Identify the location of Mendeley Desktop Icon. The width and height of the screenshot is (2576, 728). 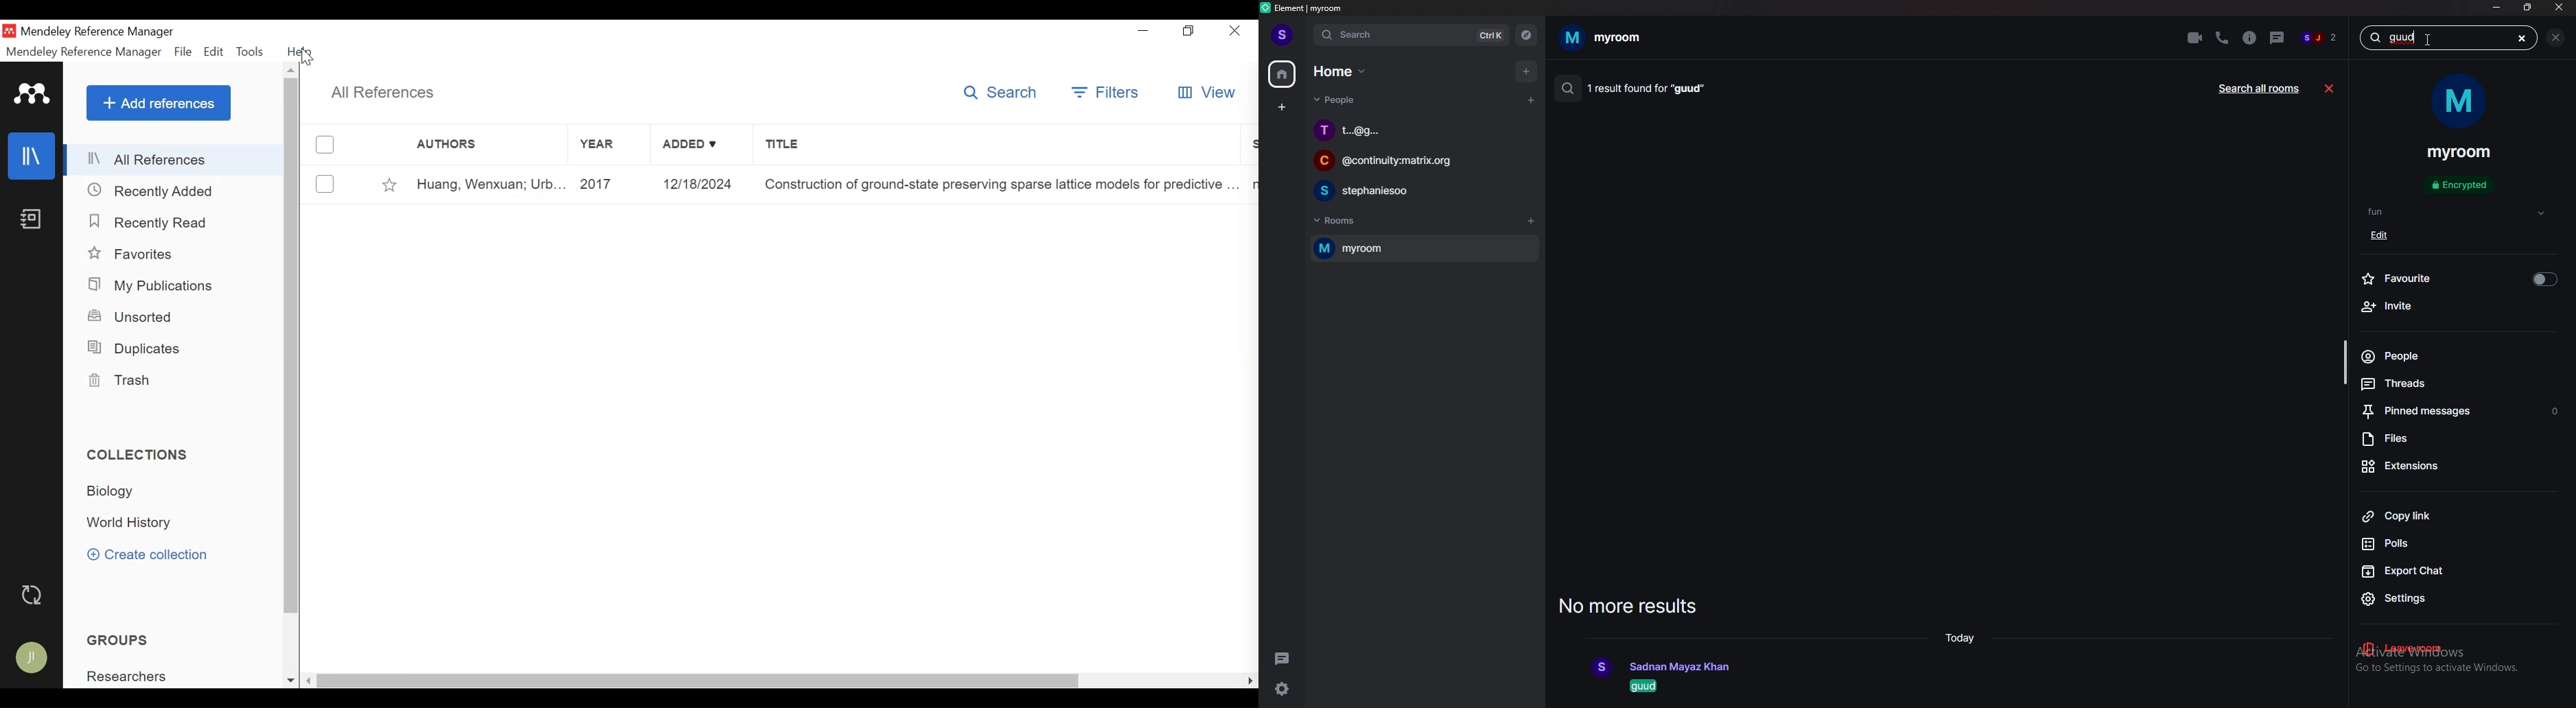
(10, 31).